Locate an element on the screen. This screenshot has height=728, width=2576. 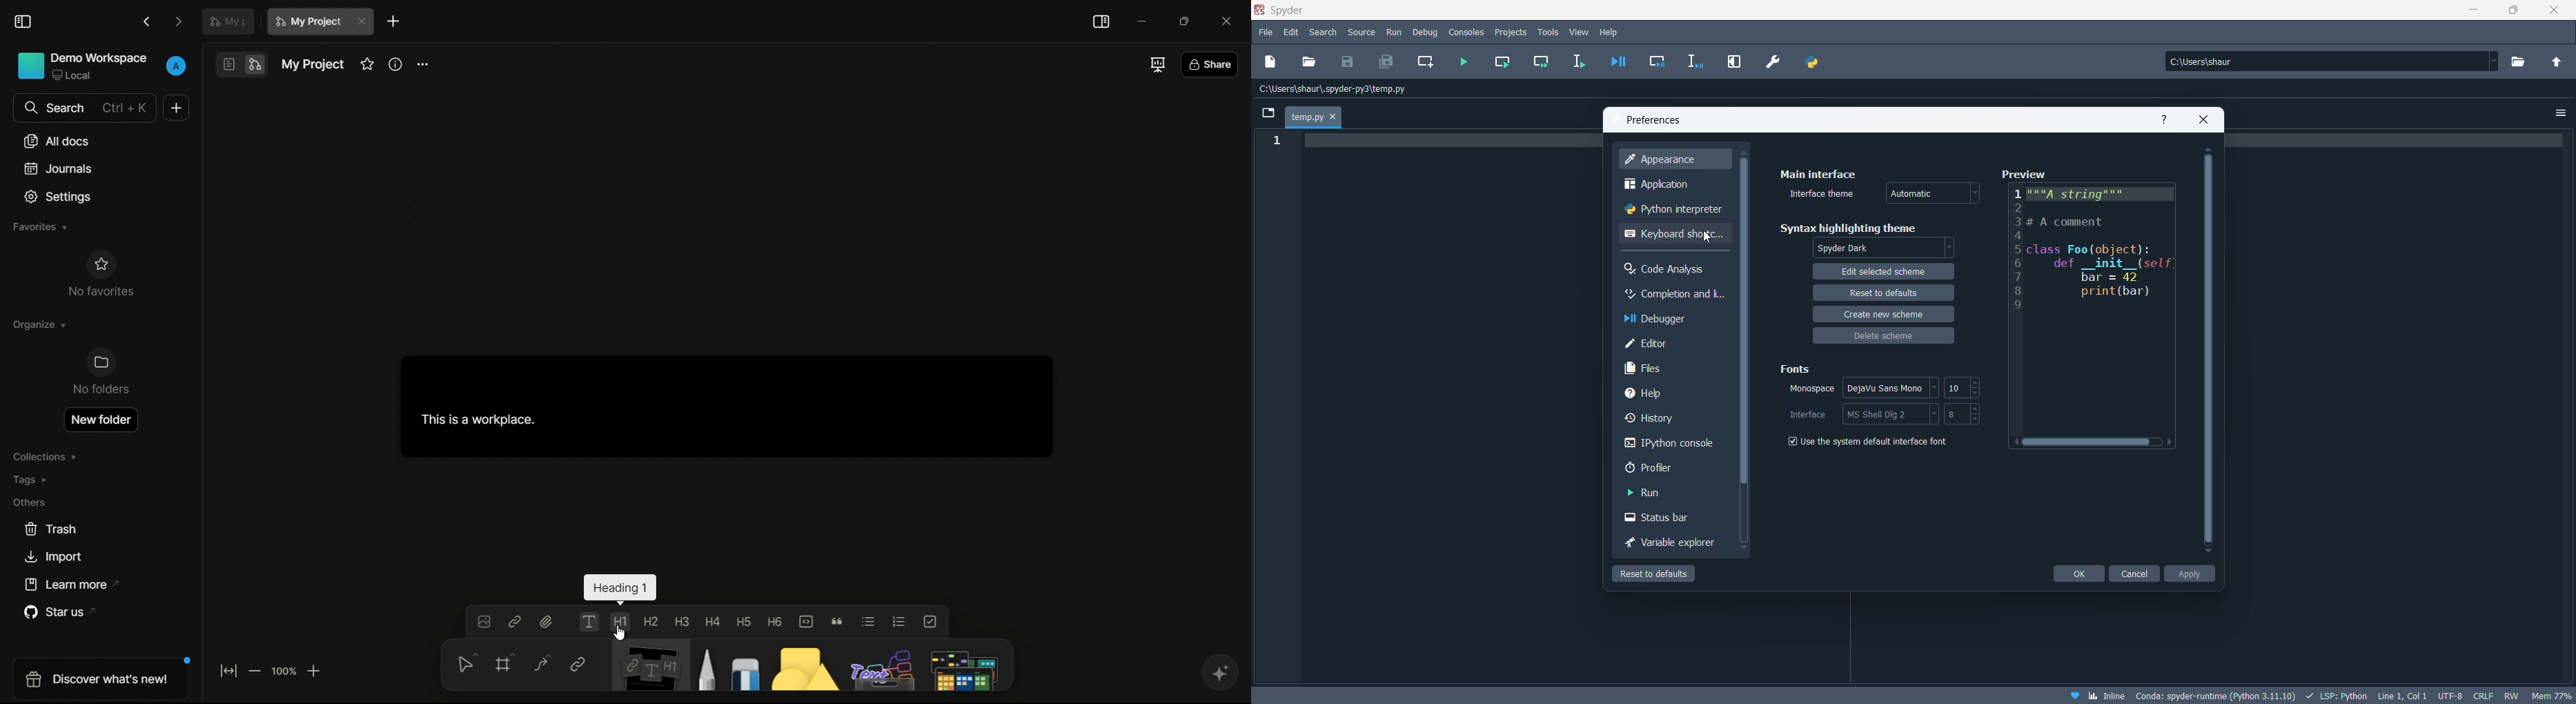
move right is located at coordinates (2171, 442).